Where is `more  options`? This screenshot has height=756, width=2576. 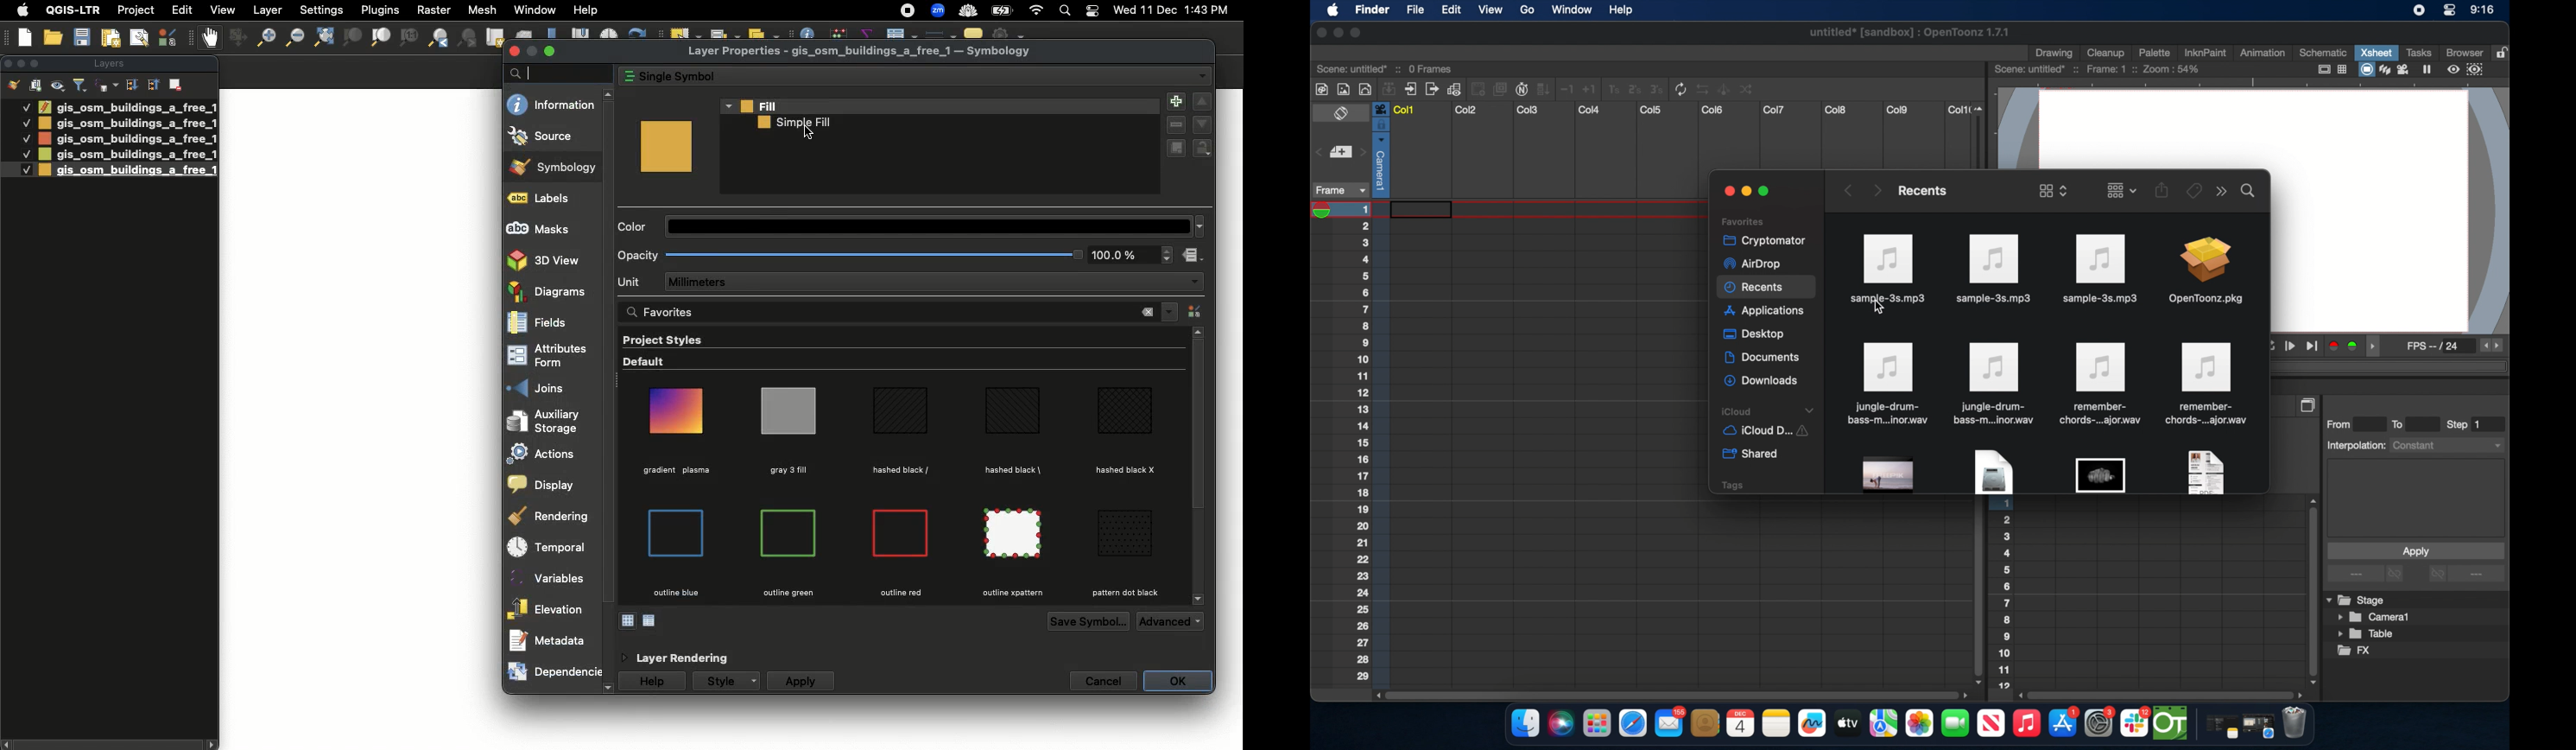 more  options is located at coordinates (2367, 574).